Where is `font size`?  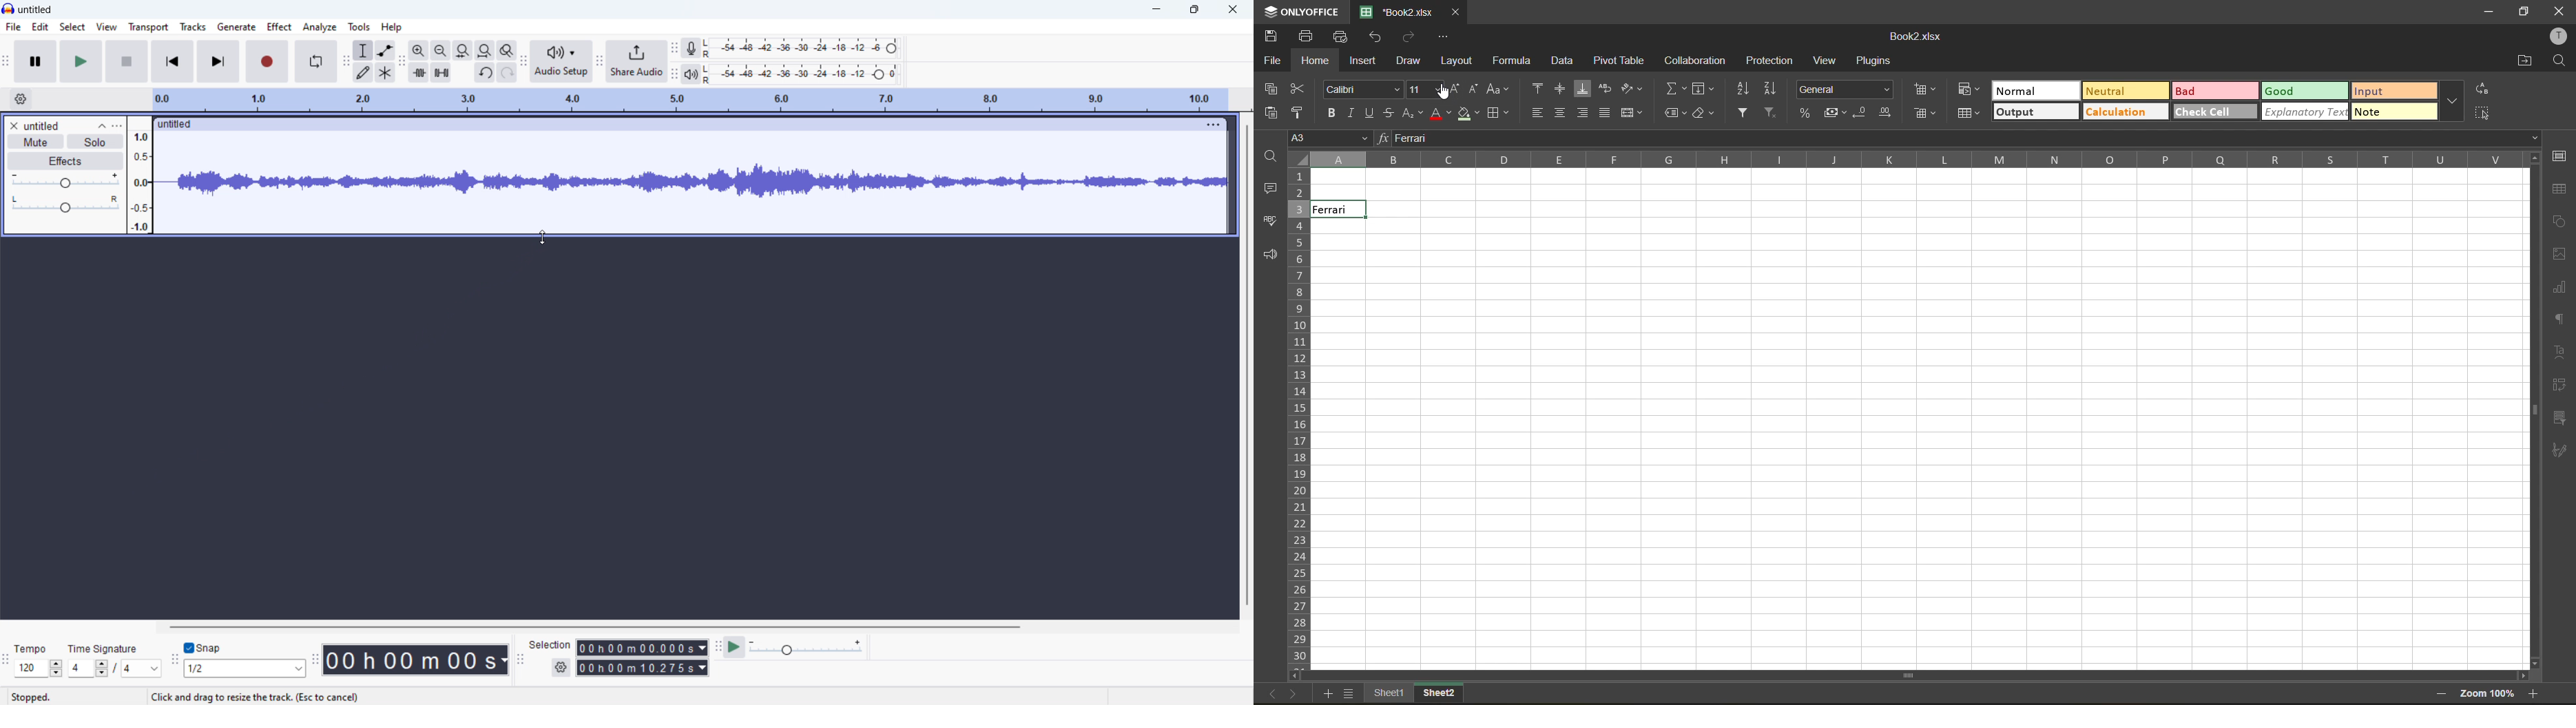
font size is located at coordinates (1420, 89).